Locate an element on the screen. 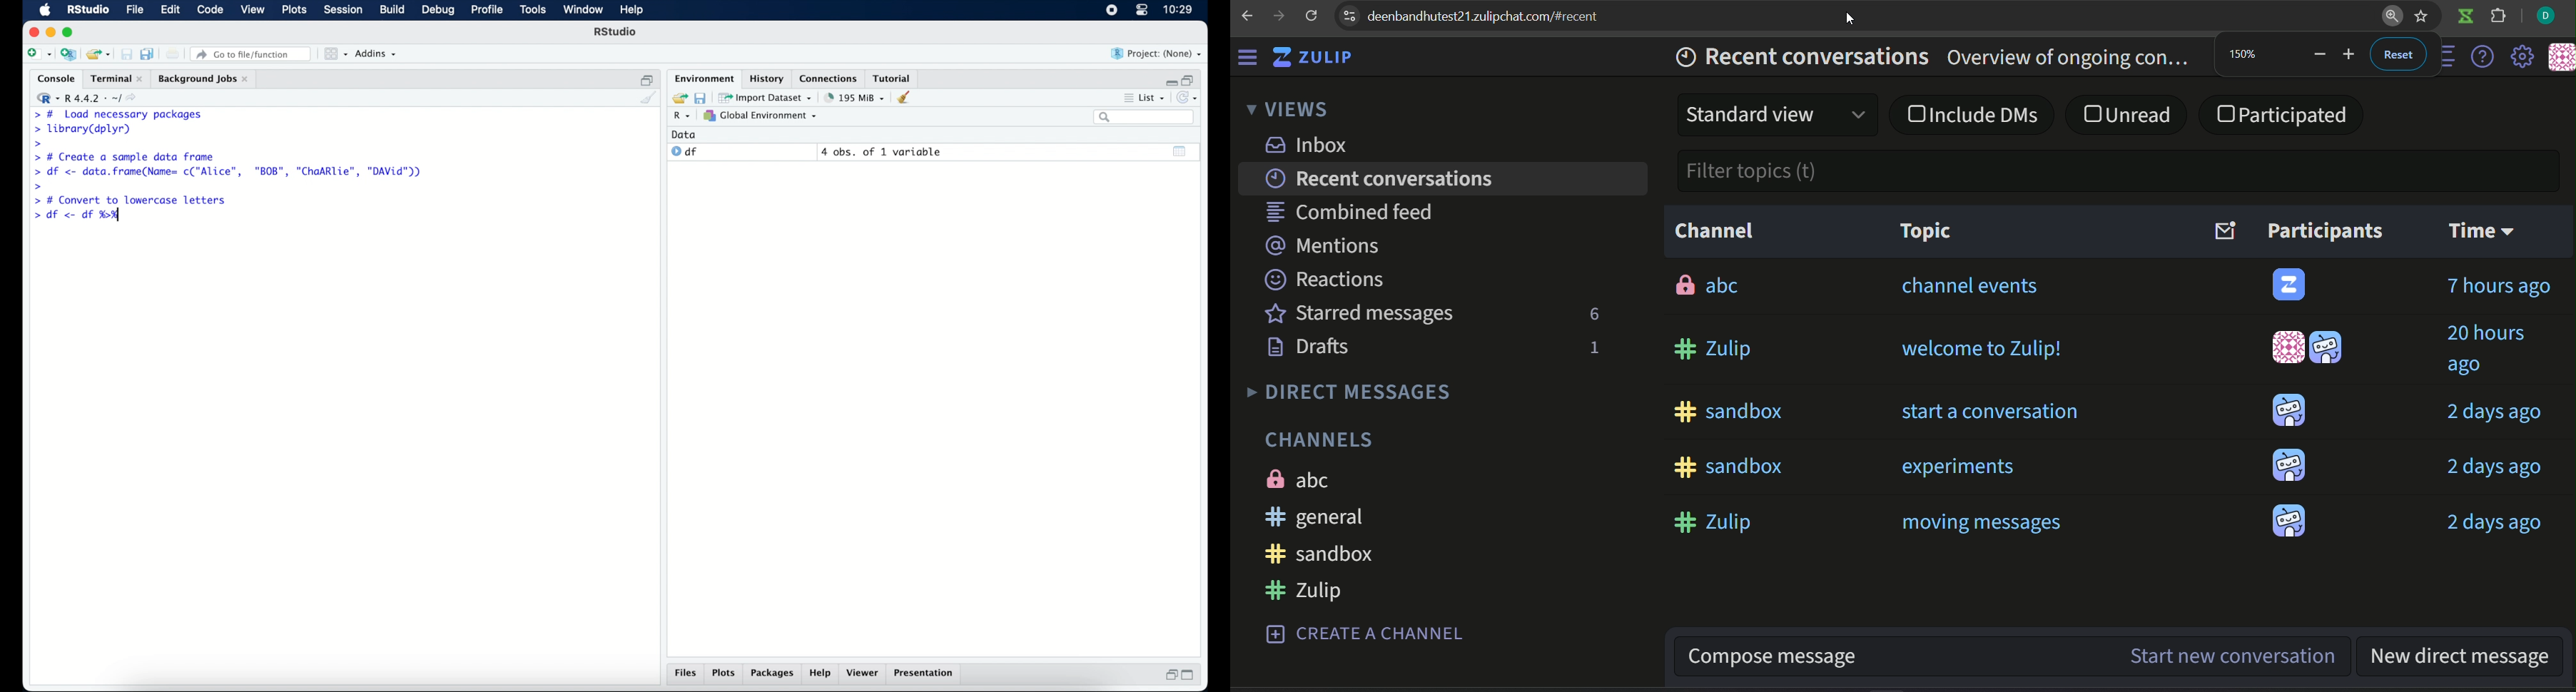  workspace panes is located at coordinates (335, 54).